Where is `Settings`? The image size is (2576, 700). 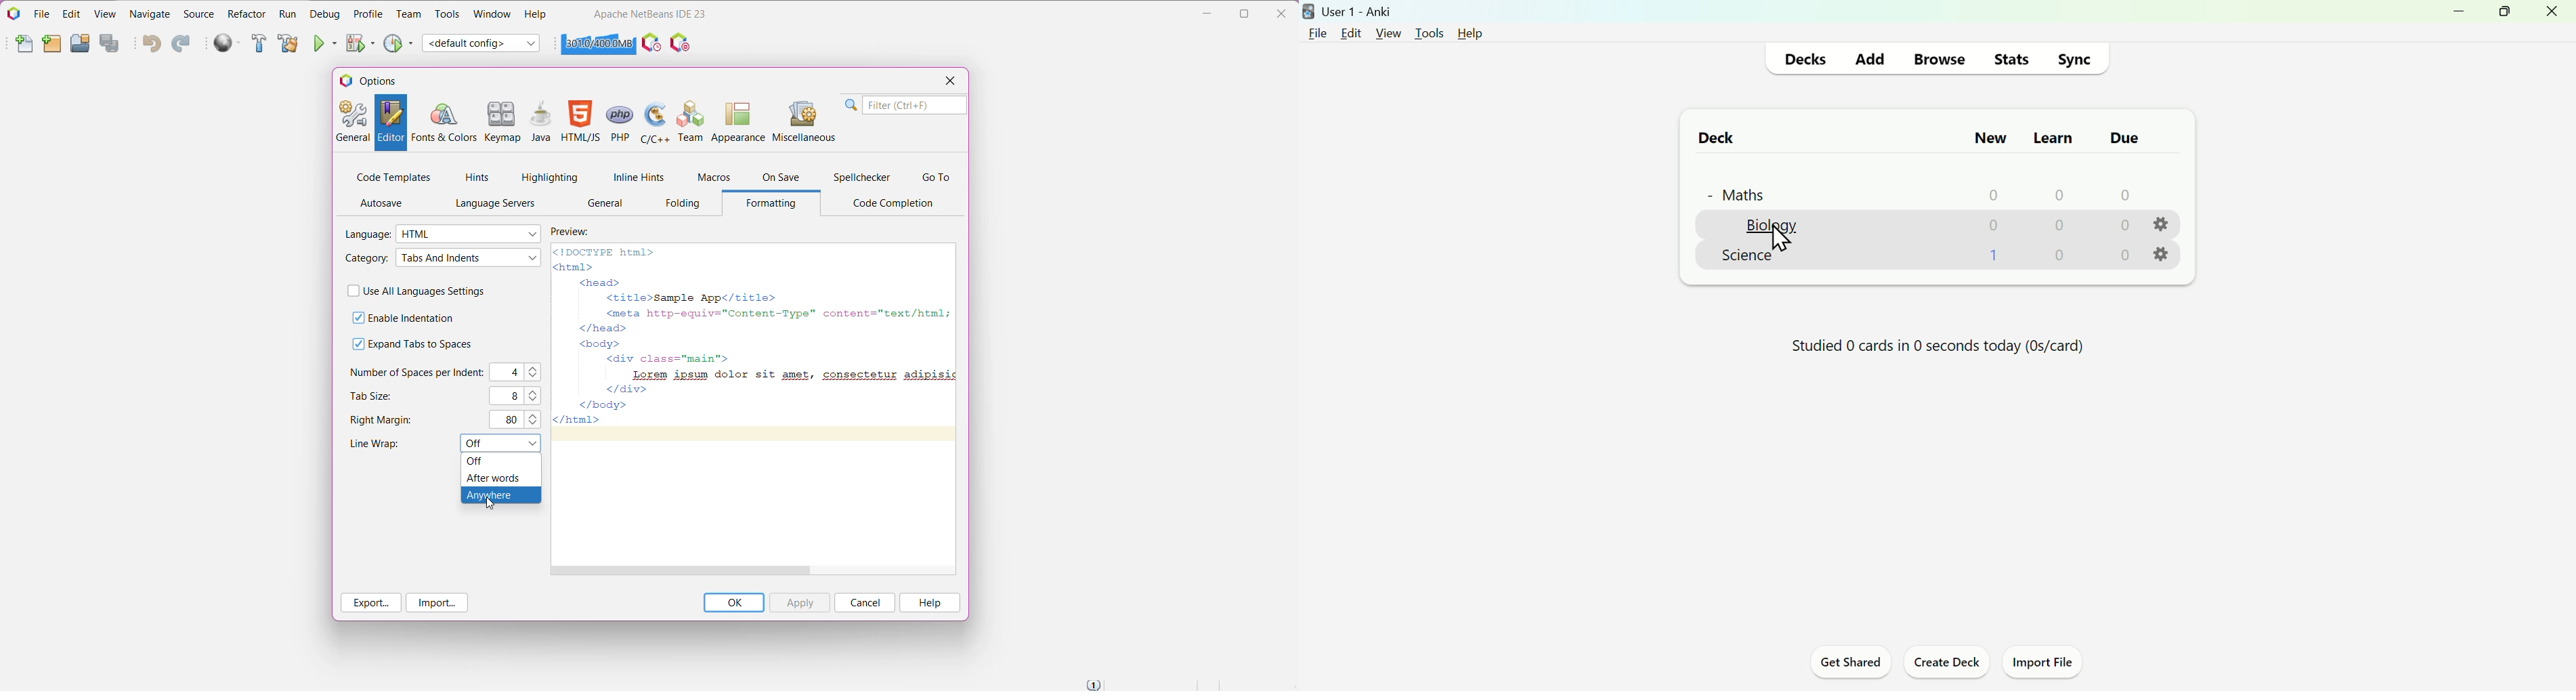 Settings is located at coordinates (2165, 255).